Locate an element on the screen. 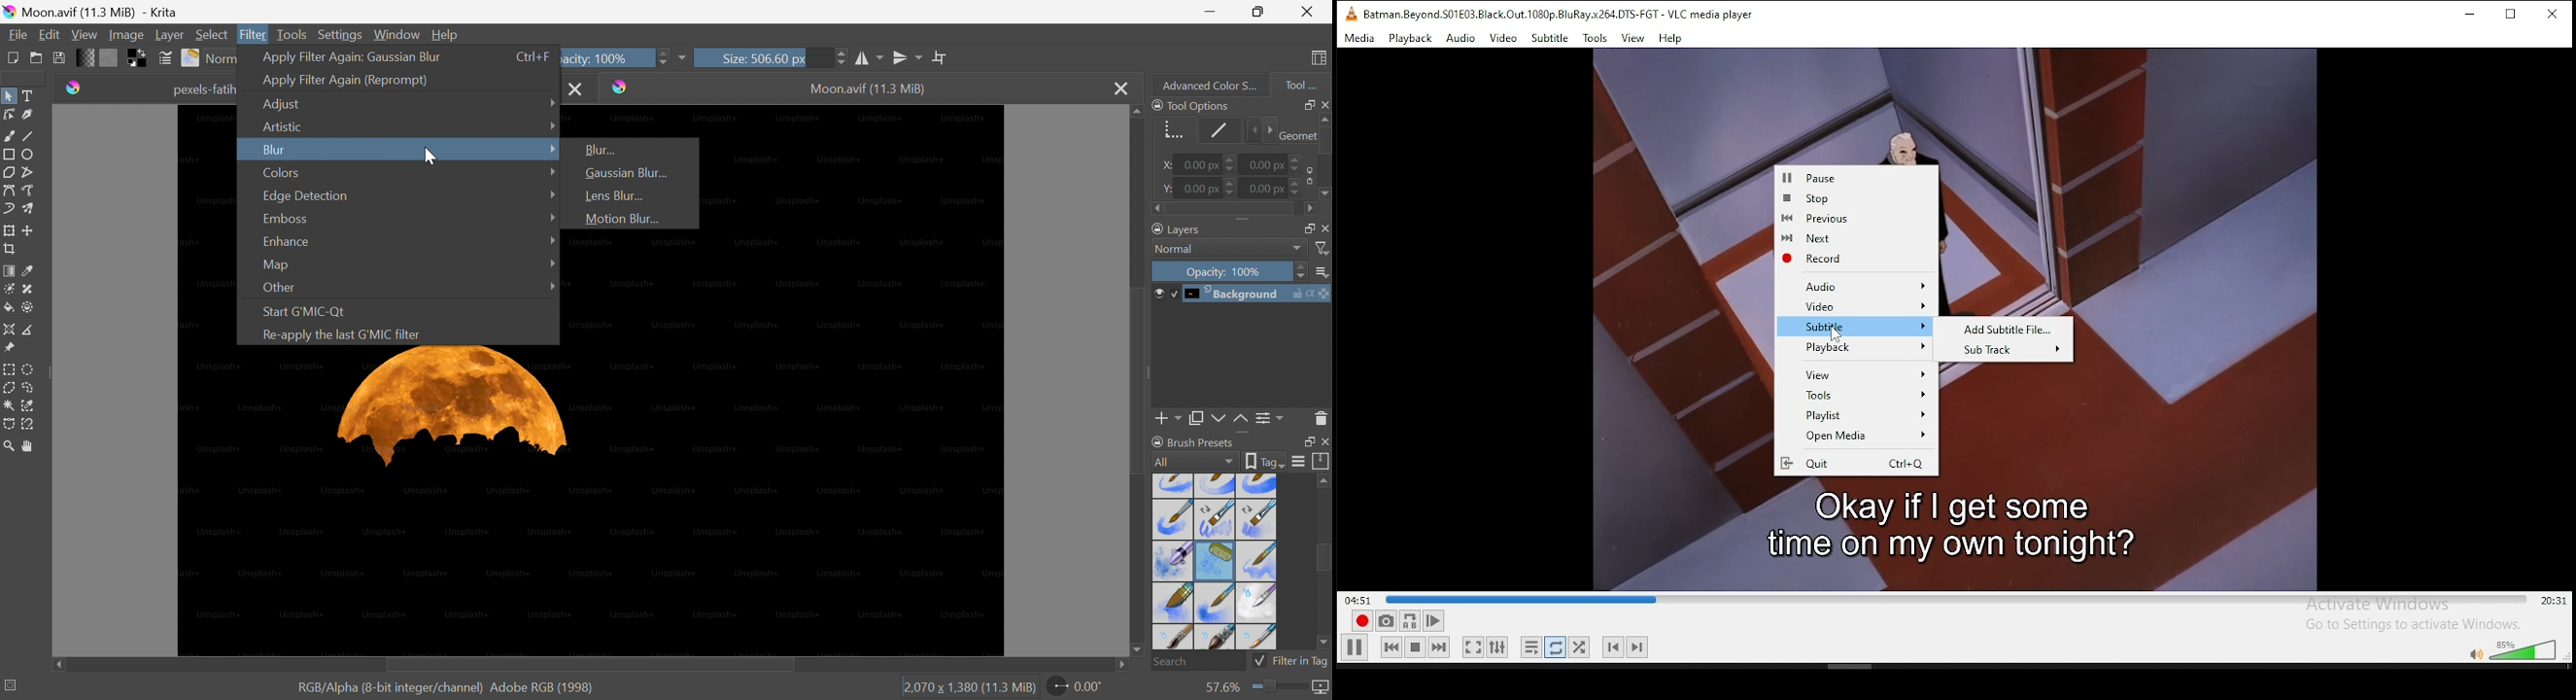 The height and width of the screenshot is (700, 2576). Previous Track  is located at coordinates (1612, 647).